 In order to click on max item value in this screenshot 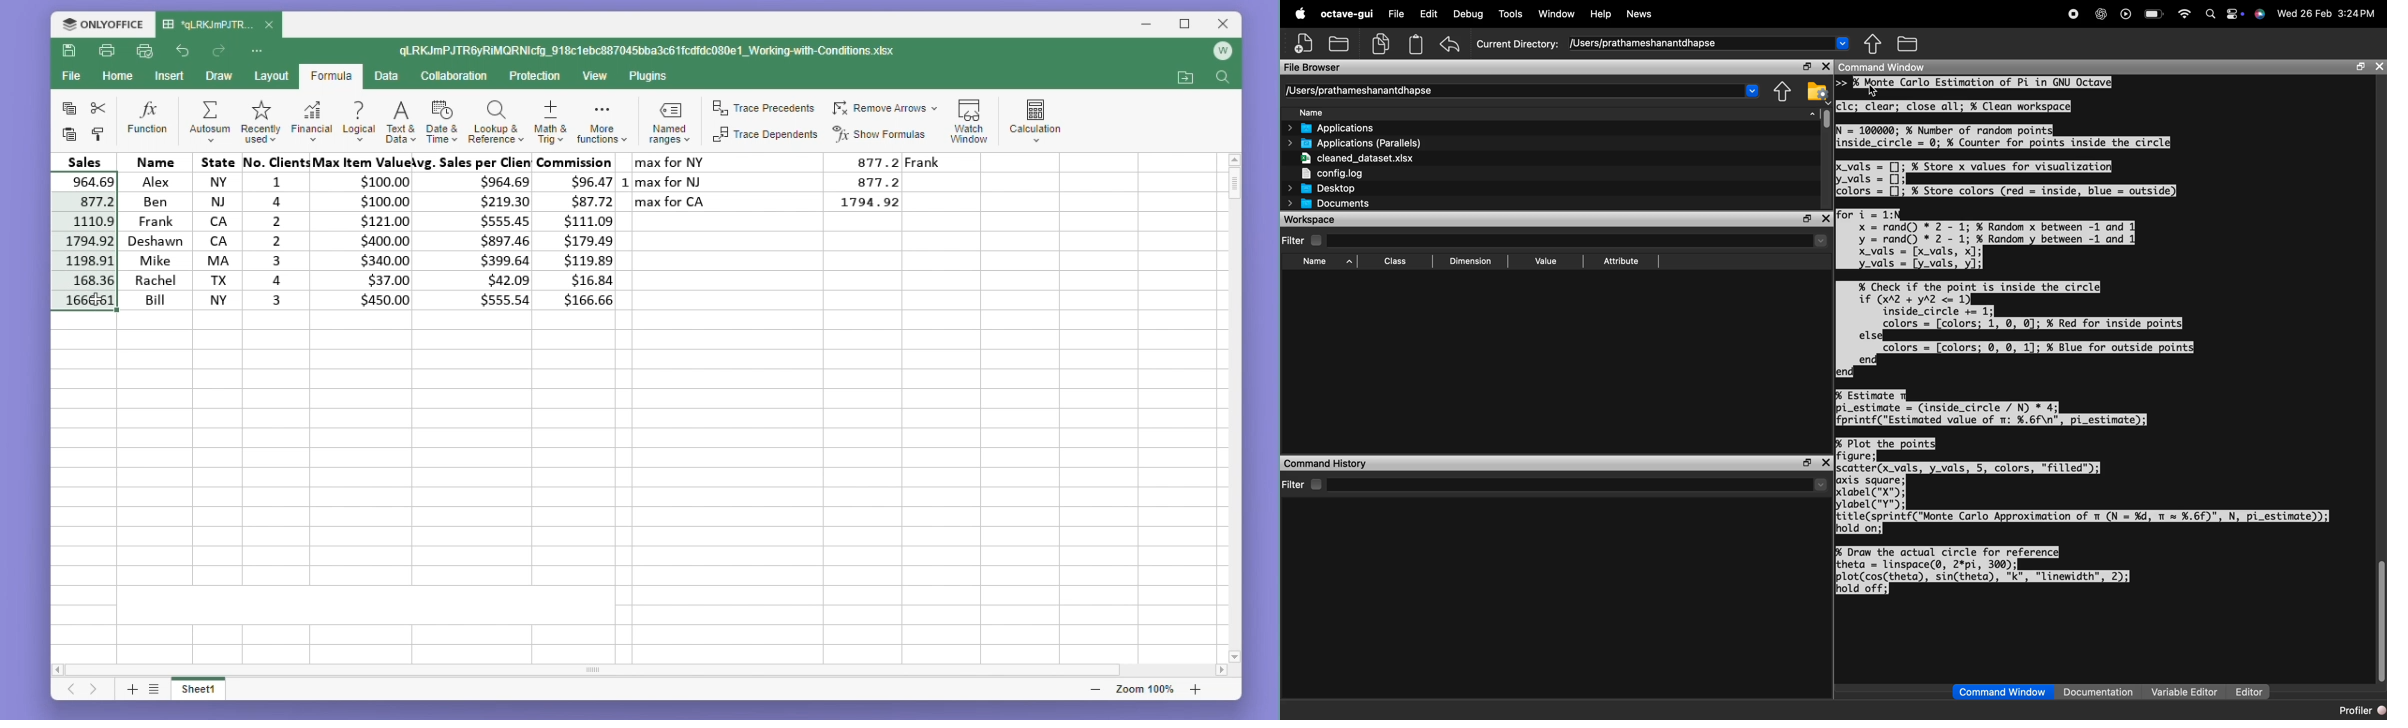, I will do `click(359, 231)`.